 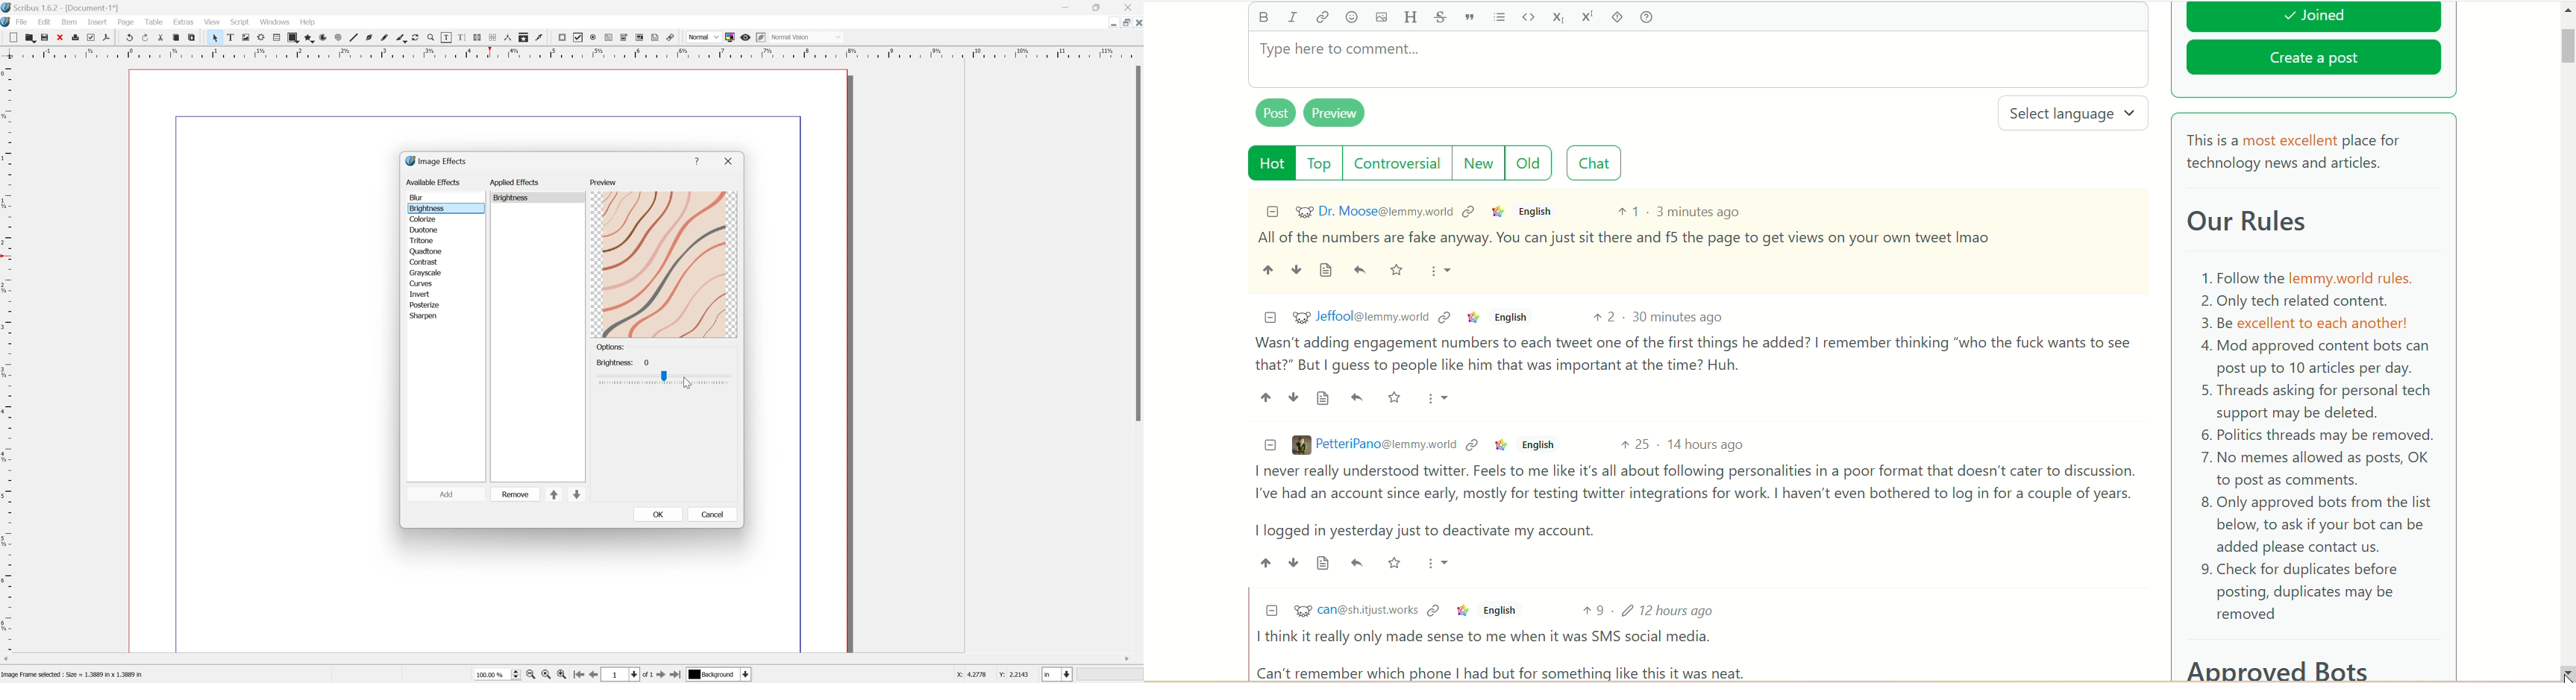 I want to click on image effects, so click(x=437, y=160).